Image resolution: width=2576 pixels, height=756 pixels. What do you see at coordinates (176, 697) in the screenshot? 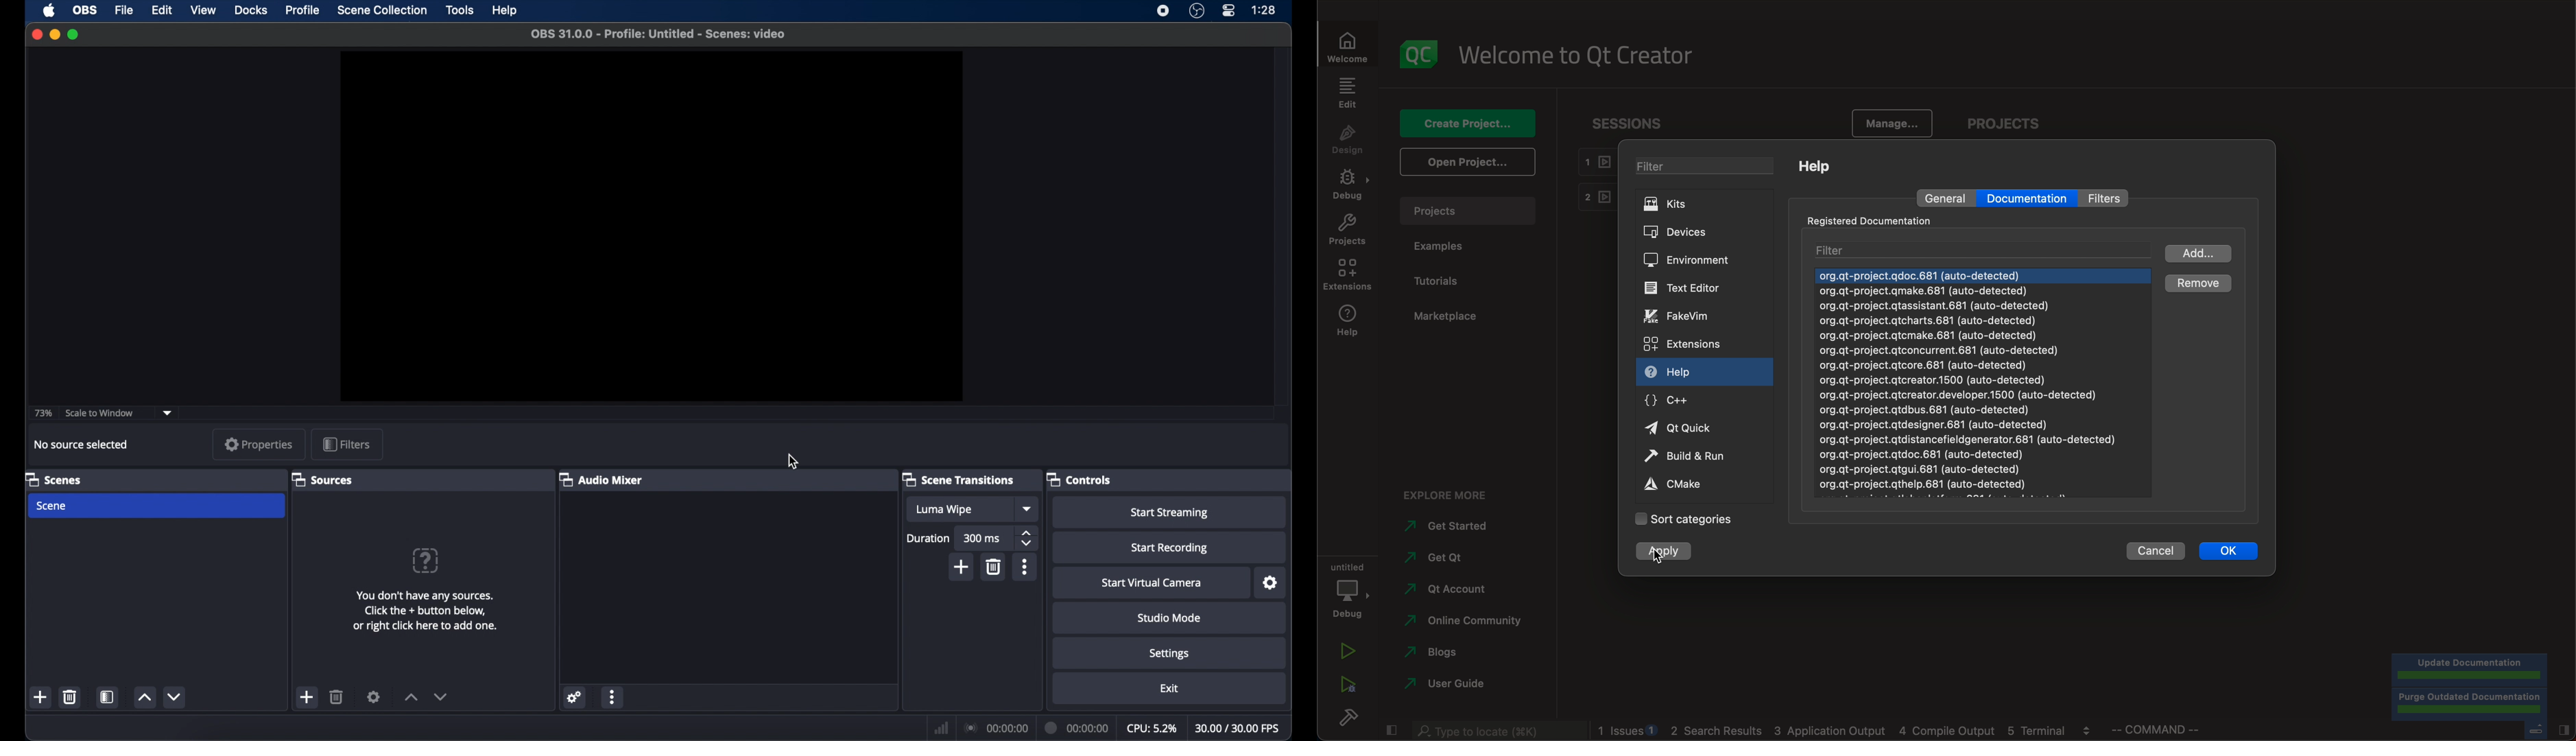
I see `decrement` at bounding box center [176, 697].